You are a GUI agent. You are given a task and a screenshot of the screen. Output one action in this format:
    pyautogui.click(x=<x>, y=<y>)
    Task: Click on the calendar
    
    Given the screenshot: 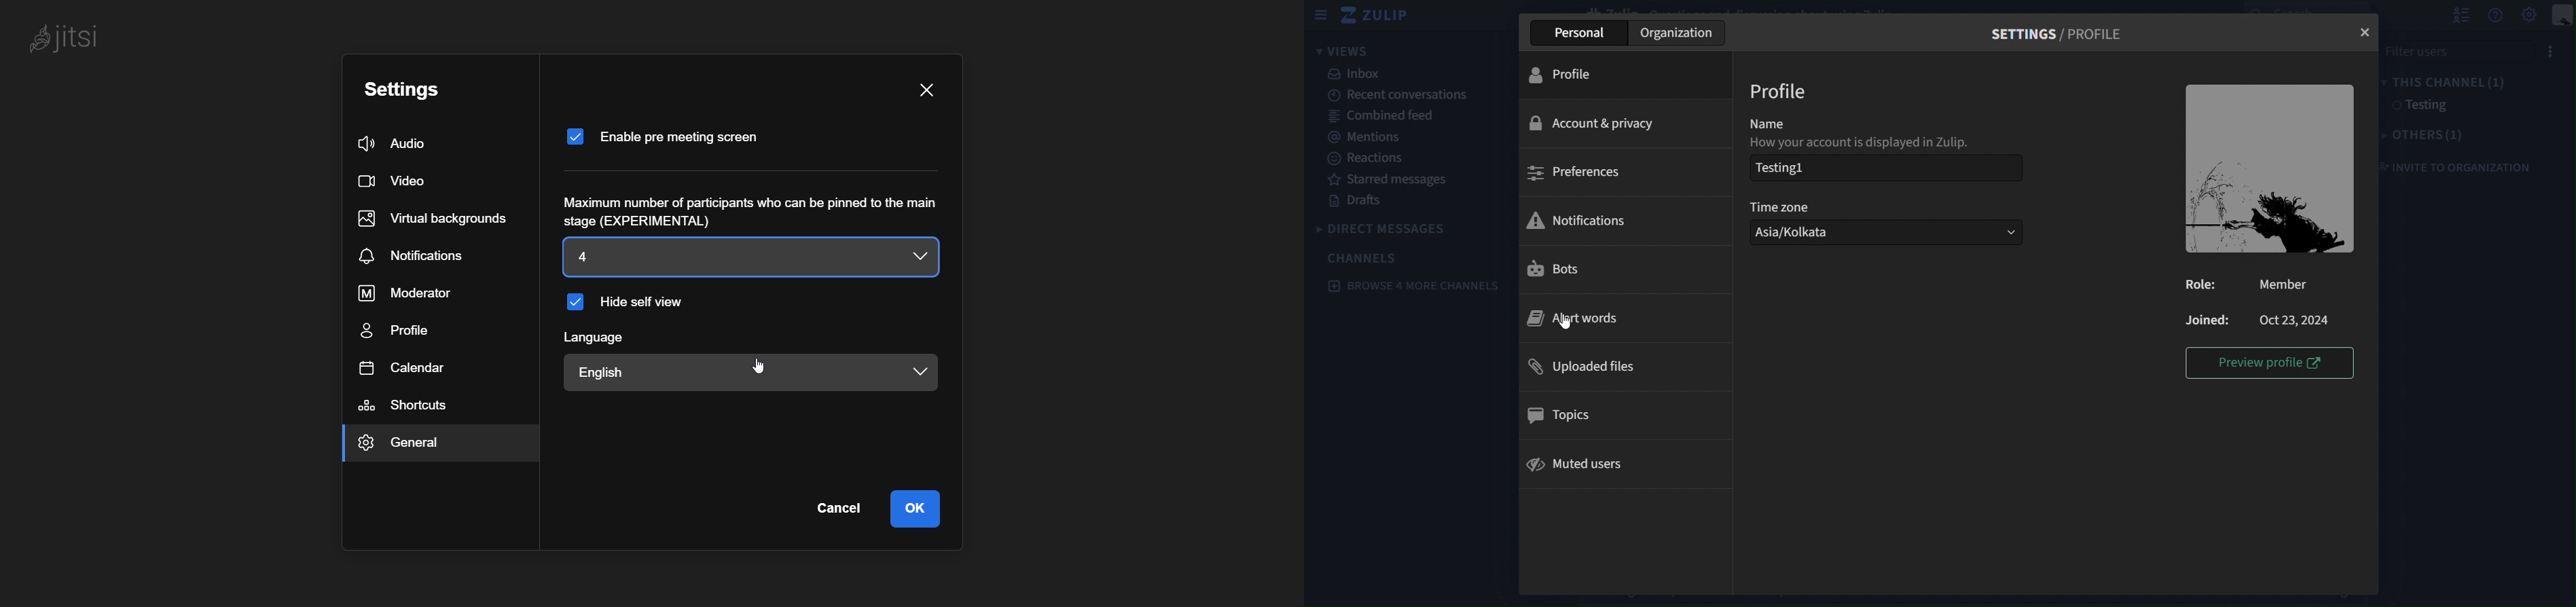 What is the action you would take?
    pyautogui.click(x=403, y=367)
    